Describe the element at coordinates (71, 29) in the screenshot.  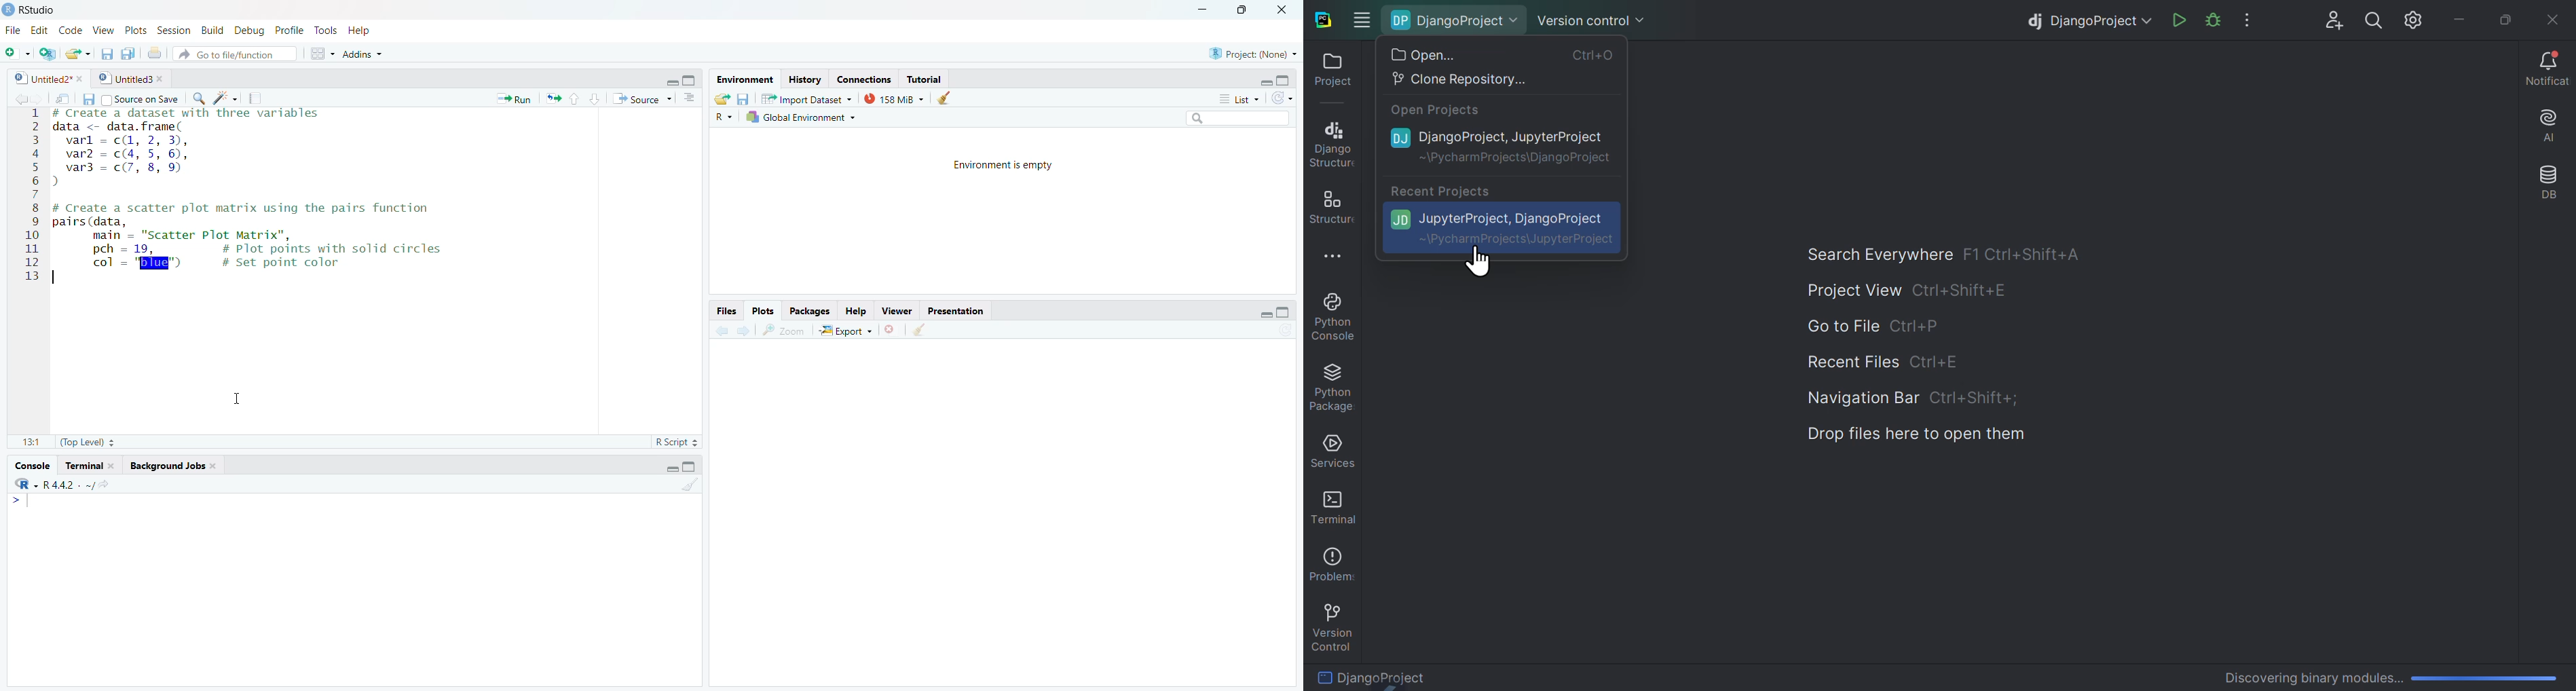
I see `Code` at that location.